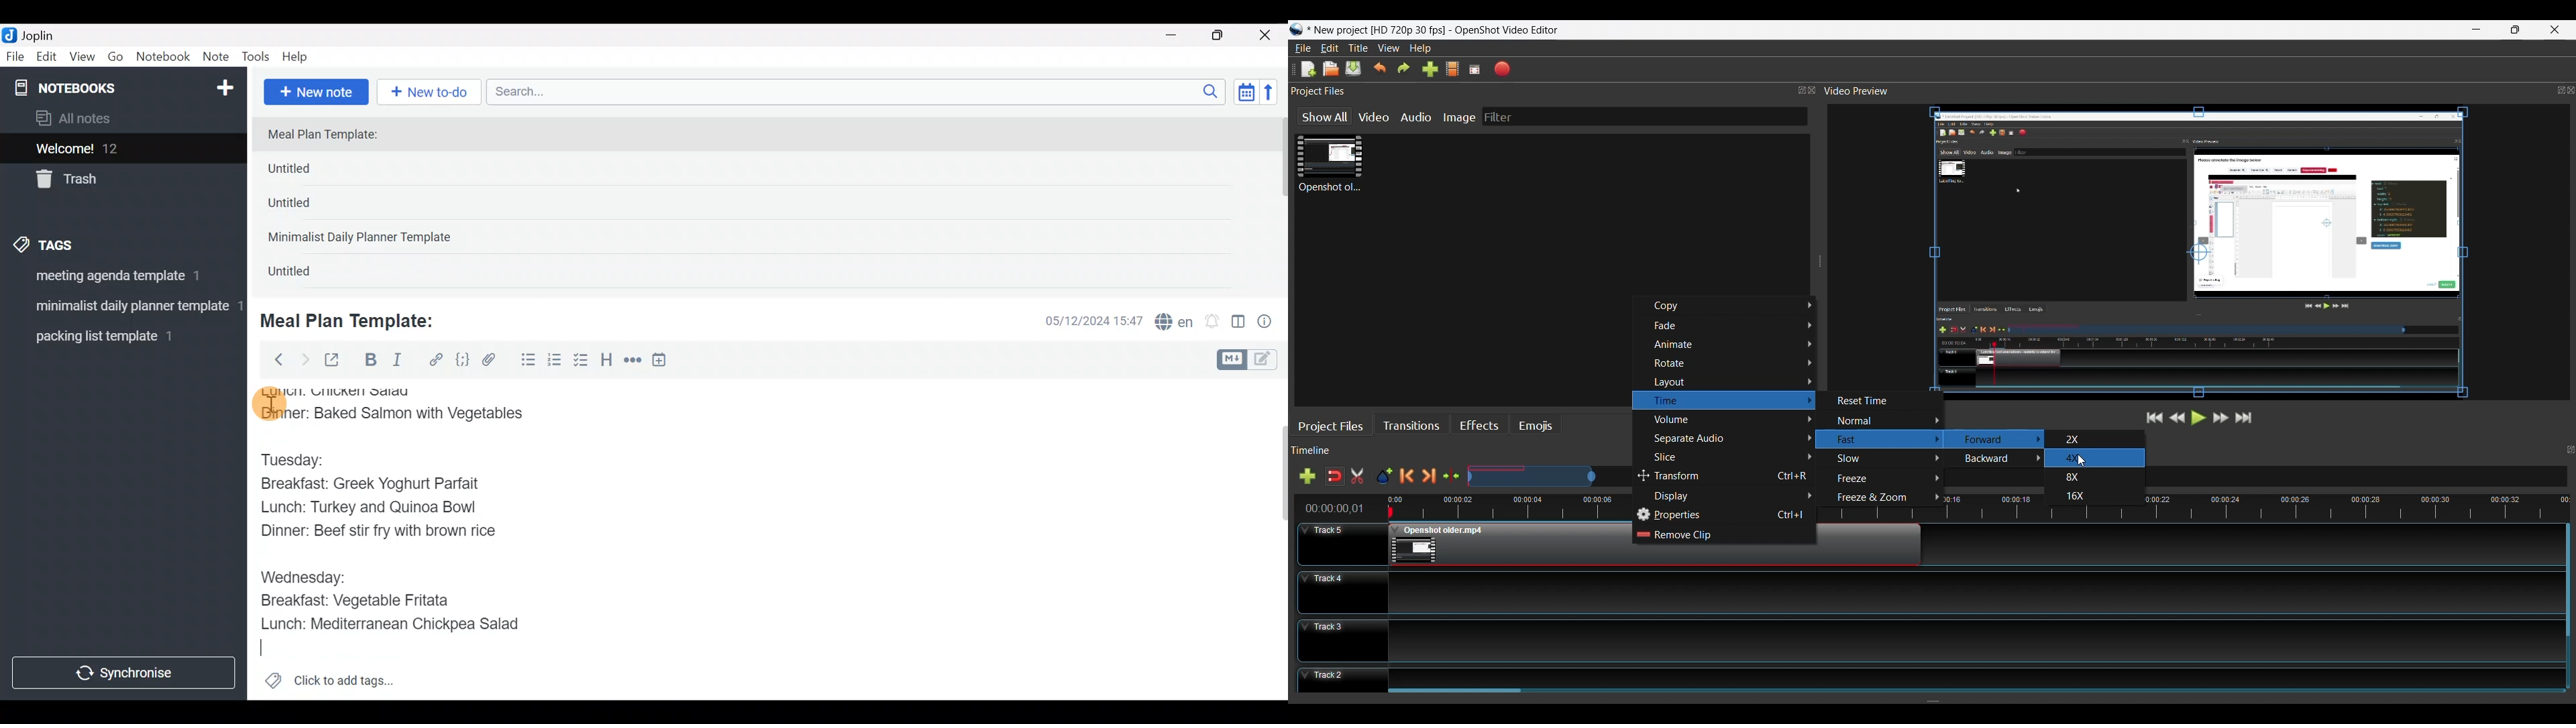  I want to click on Volume, so click(1731, 420).